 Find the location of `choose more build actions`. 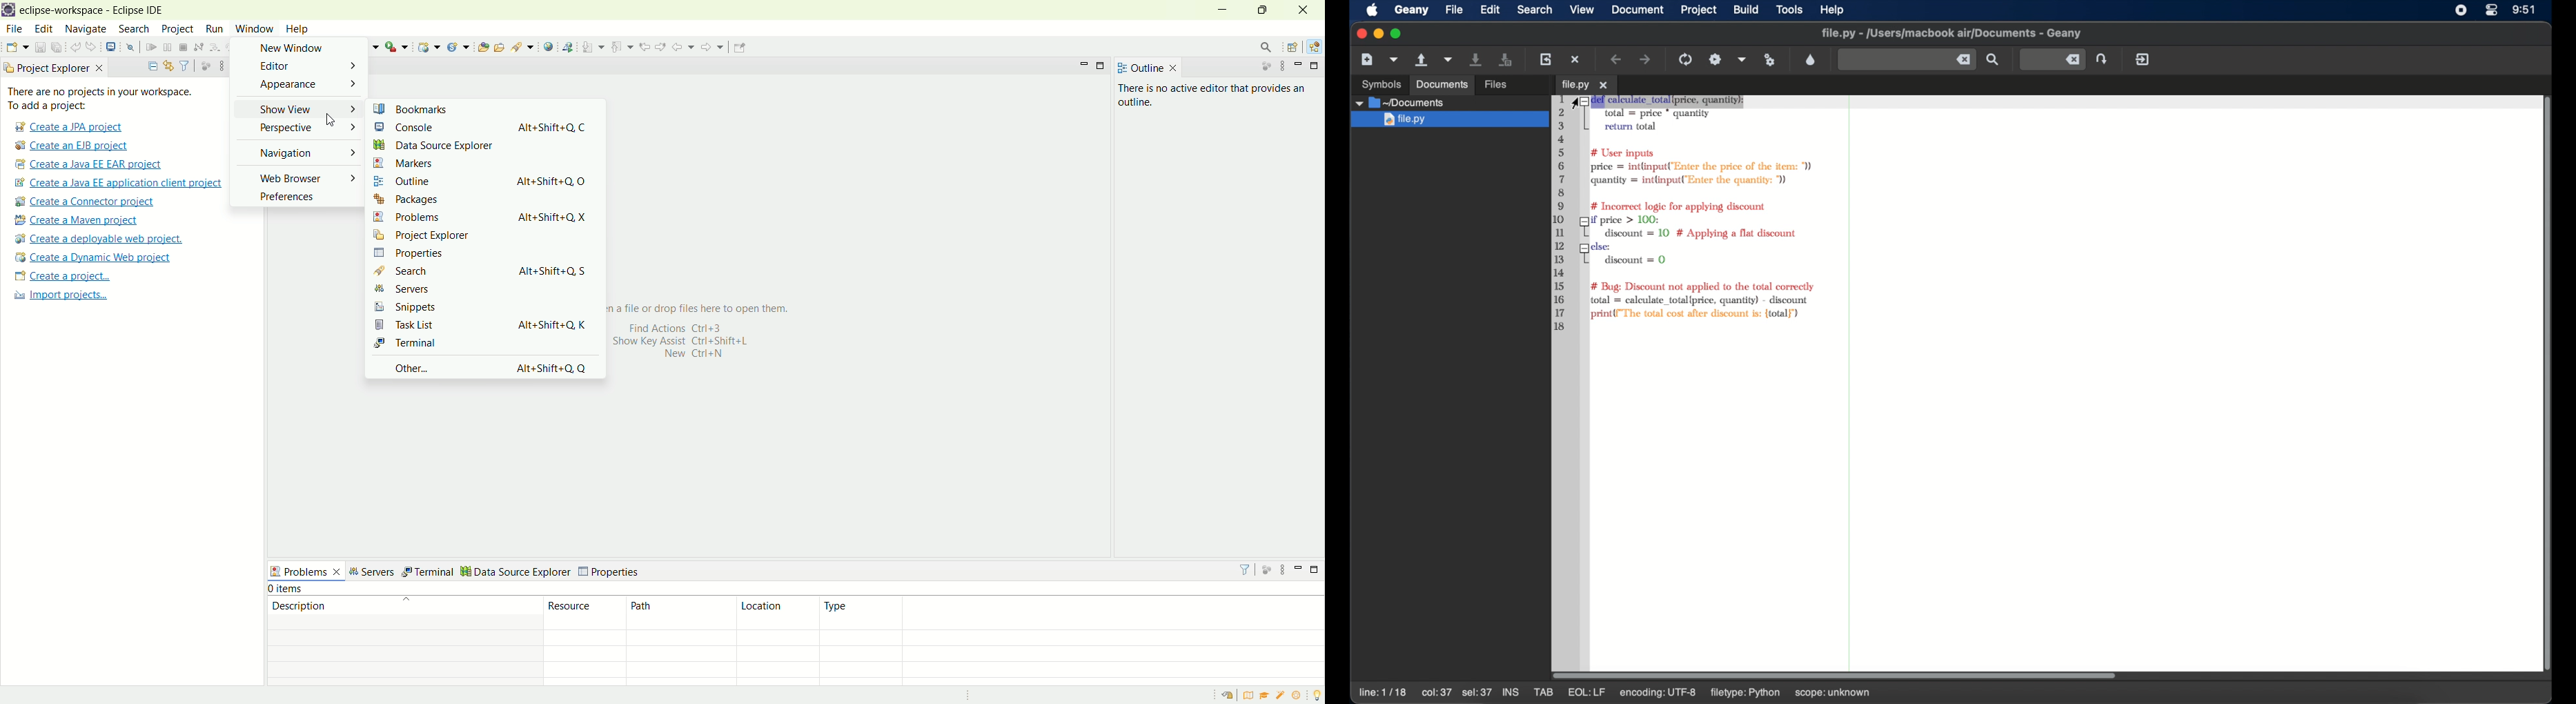

choose more build actions is located at coordinates (1743, 60).